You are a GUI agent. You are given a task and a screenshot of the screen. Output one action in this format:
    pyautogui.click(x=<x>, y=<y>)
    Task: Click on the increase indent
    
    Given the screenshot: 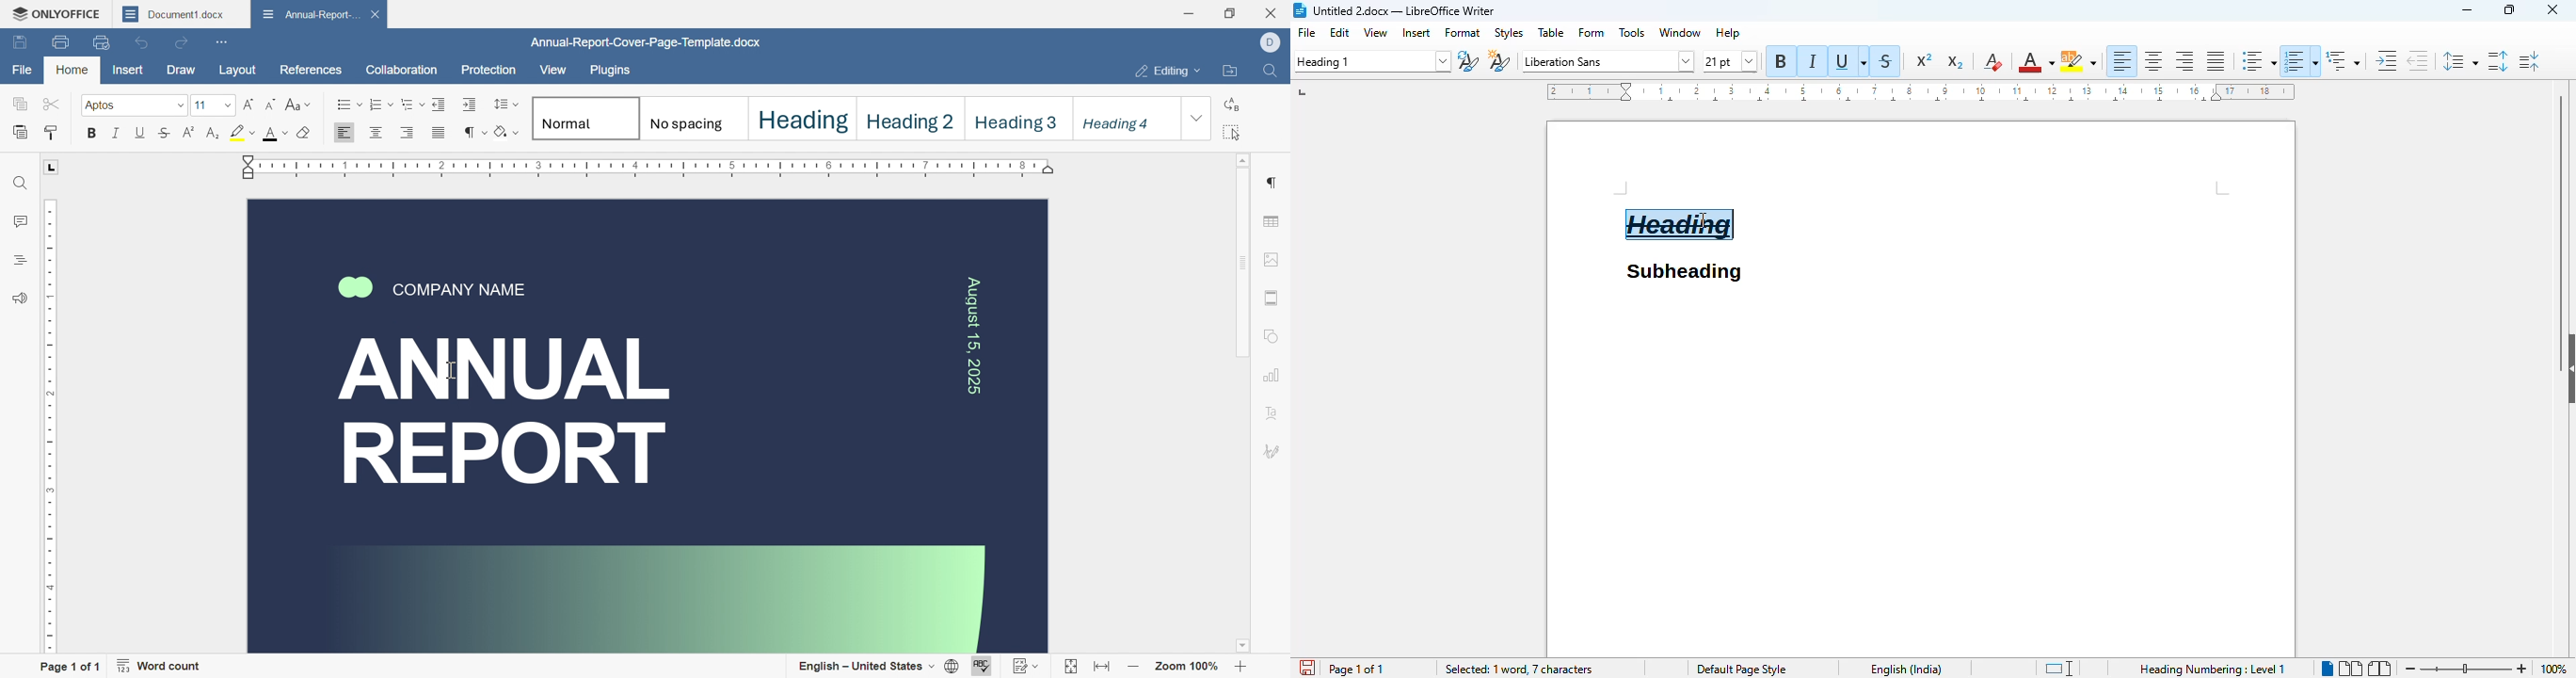 What is the action you would take?
    pyautogui.click(x=2387, y=60)
    